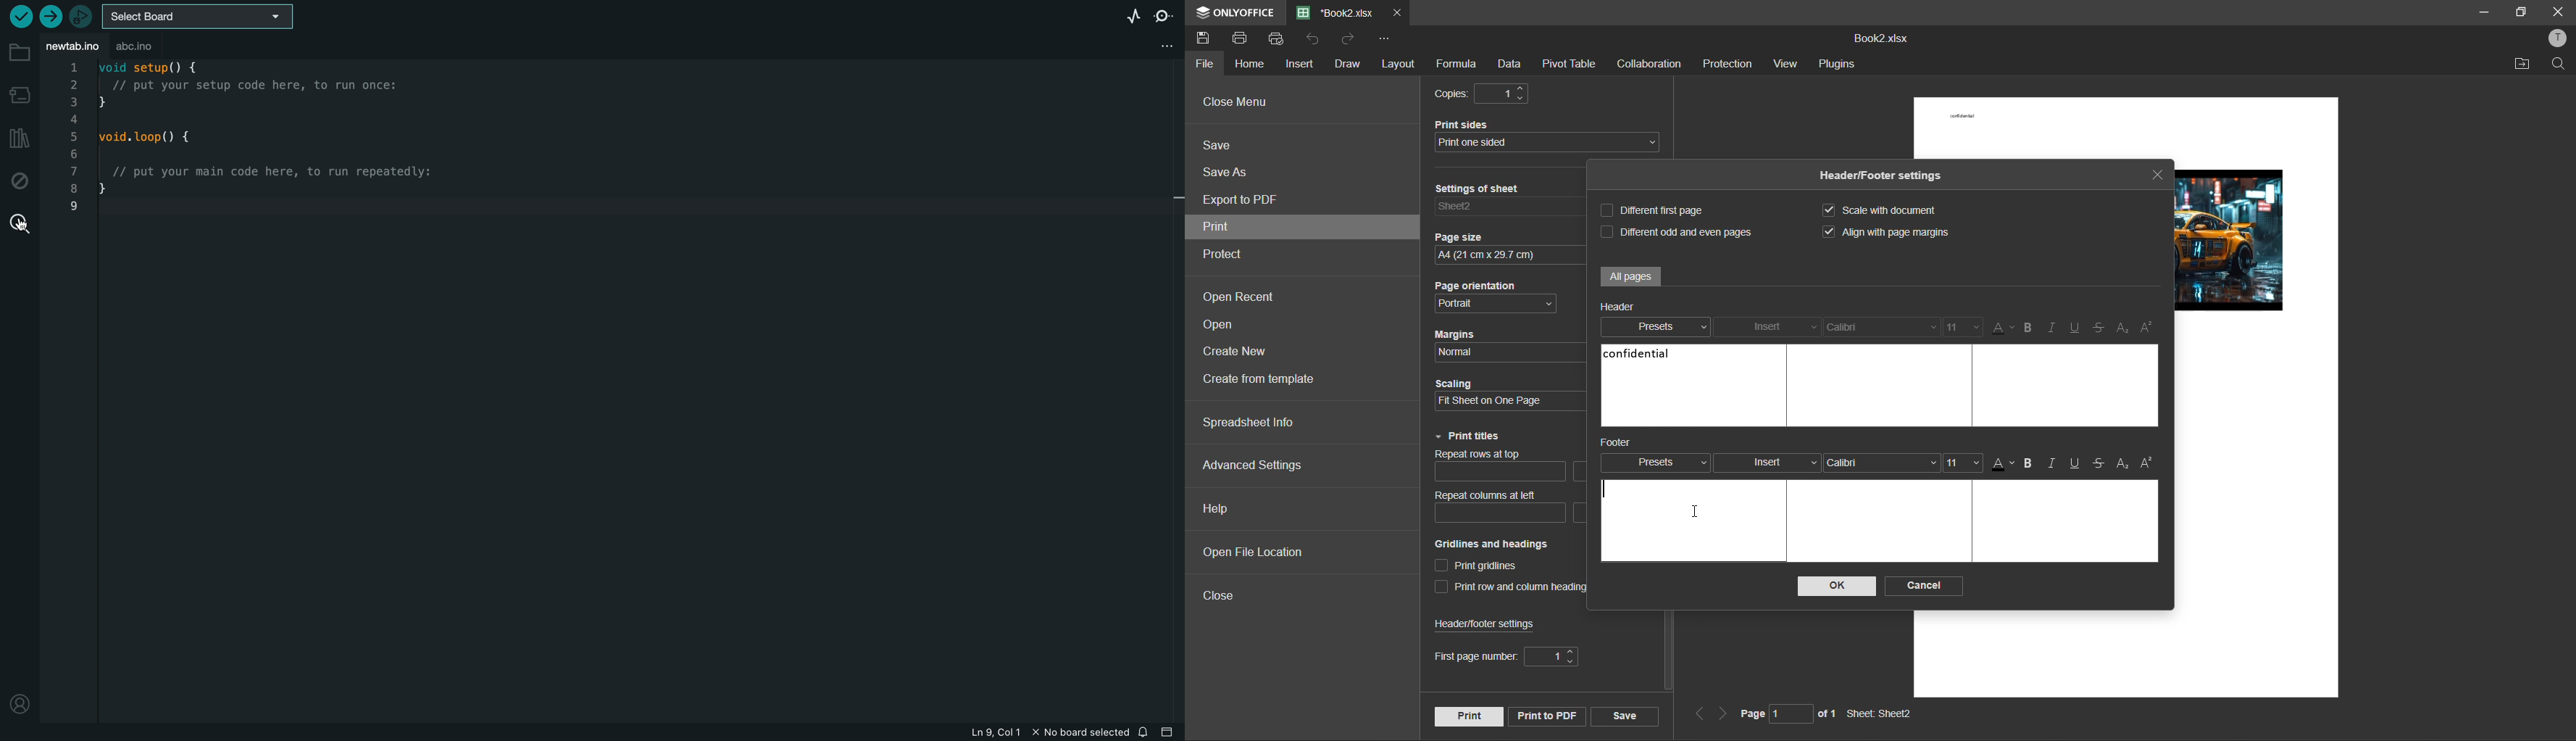  Describe the element at coordinates (17, 222) in the screenshot. I see `search` at that location.